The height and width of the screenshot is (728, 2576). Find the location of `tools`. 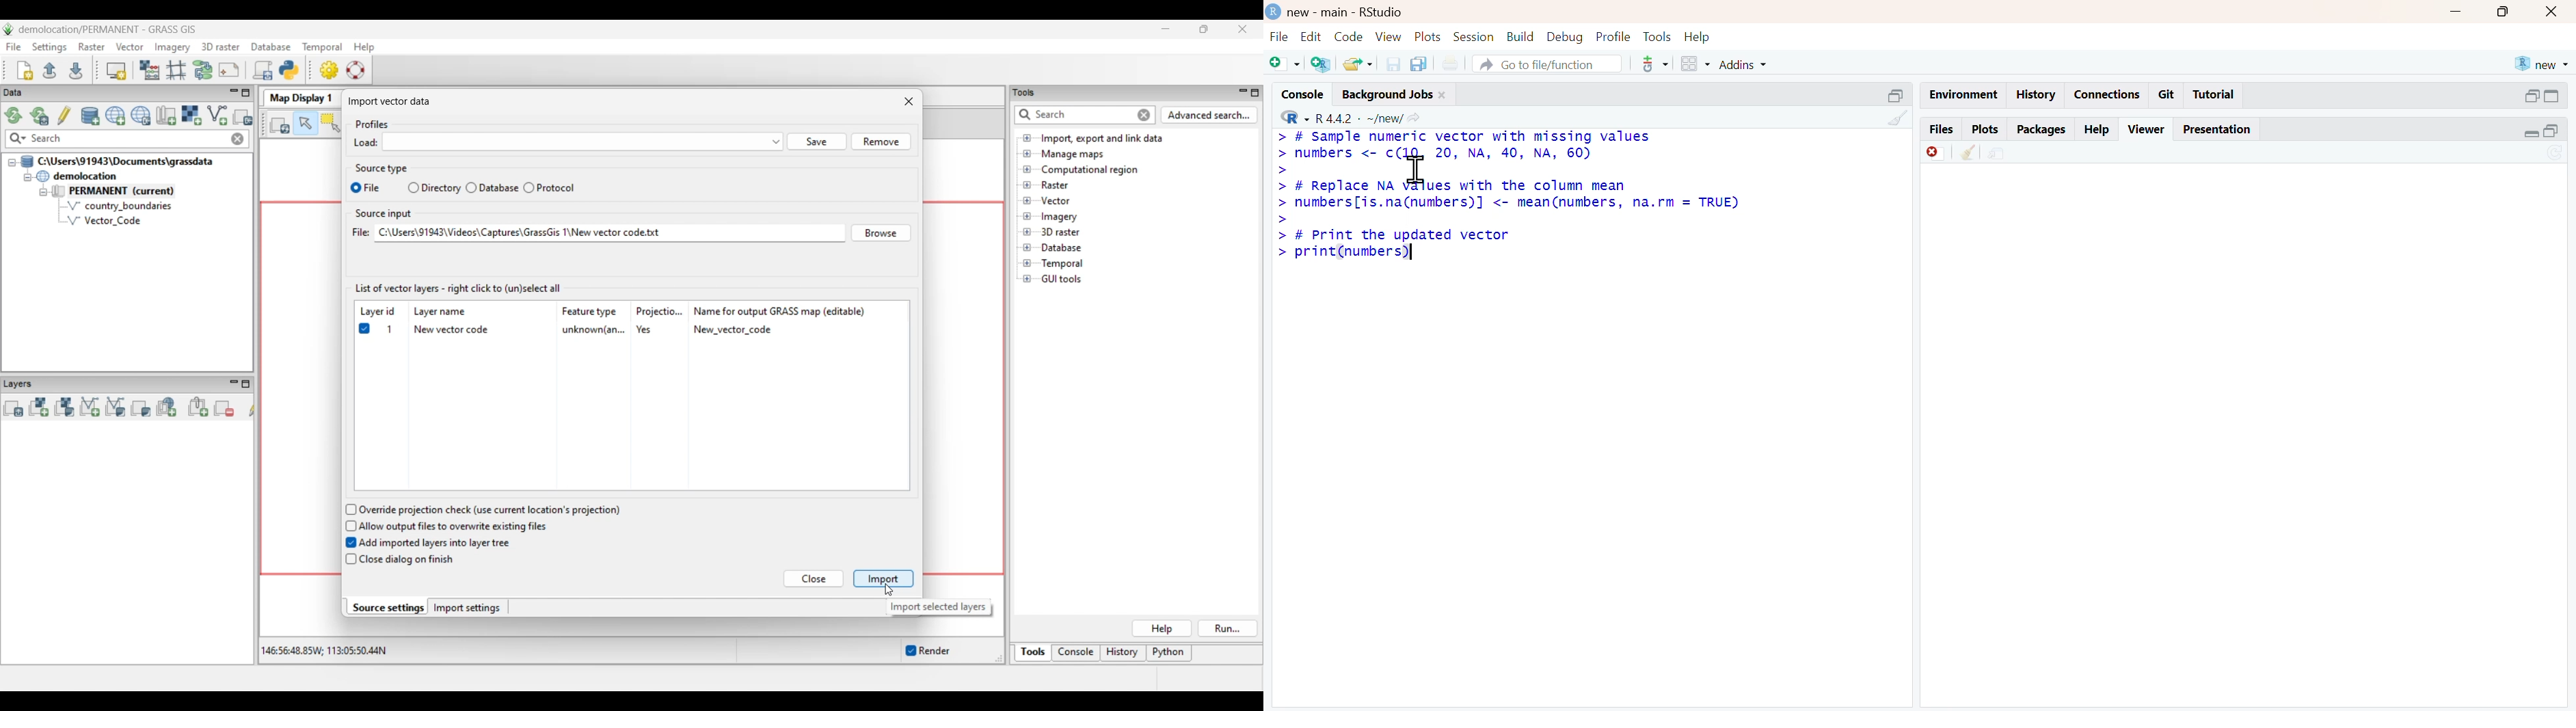

tools is located at coordinates (1656, 64).